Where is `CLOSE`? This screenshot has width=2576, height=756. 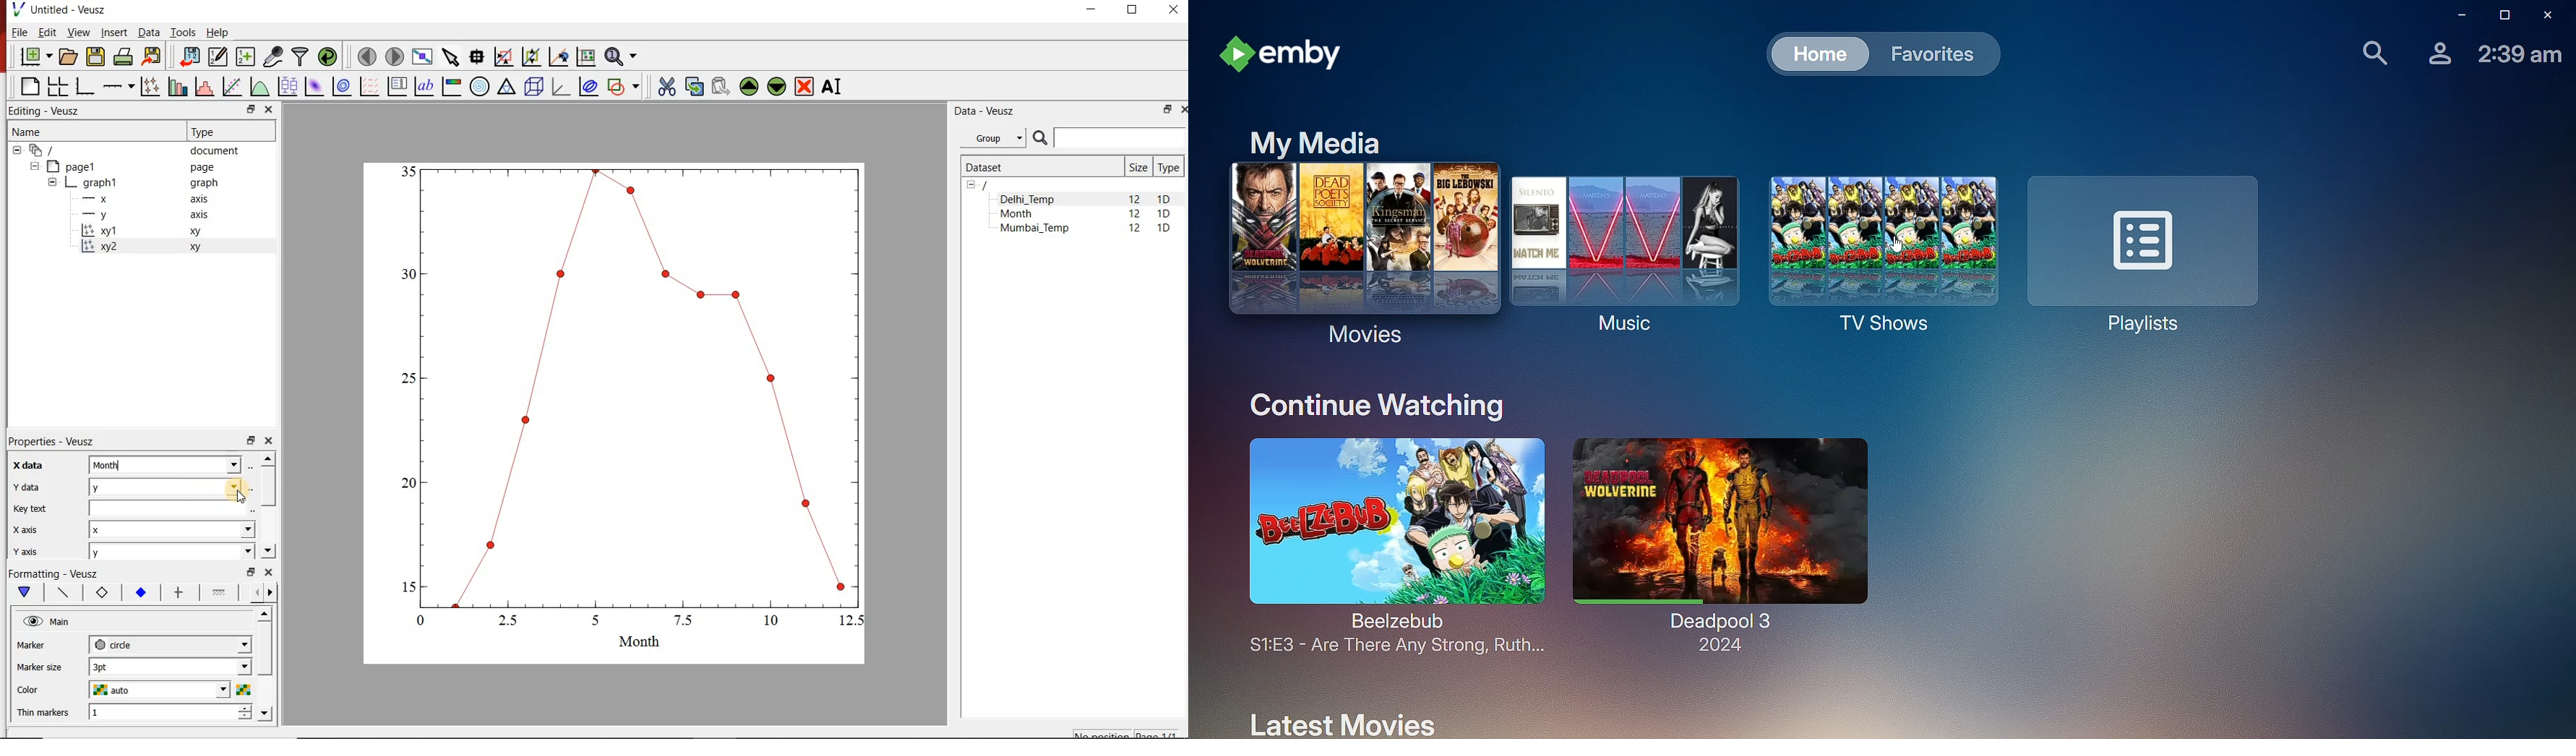 CLOSE is located at coordinates (1183, 110).